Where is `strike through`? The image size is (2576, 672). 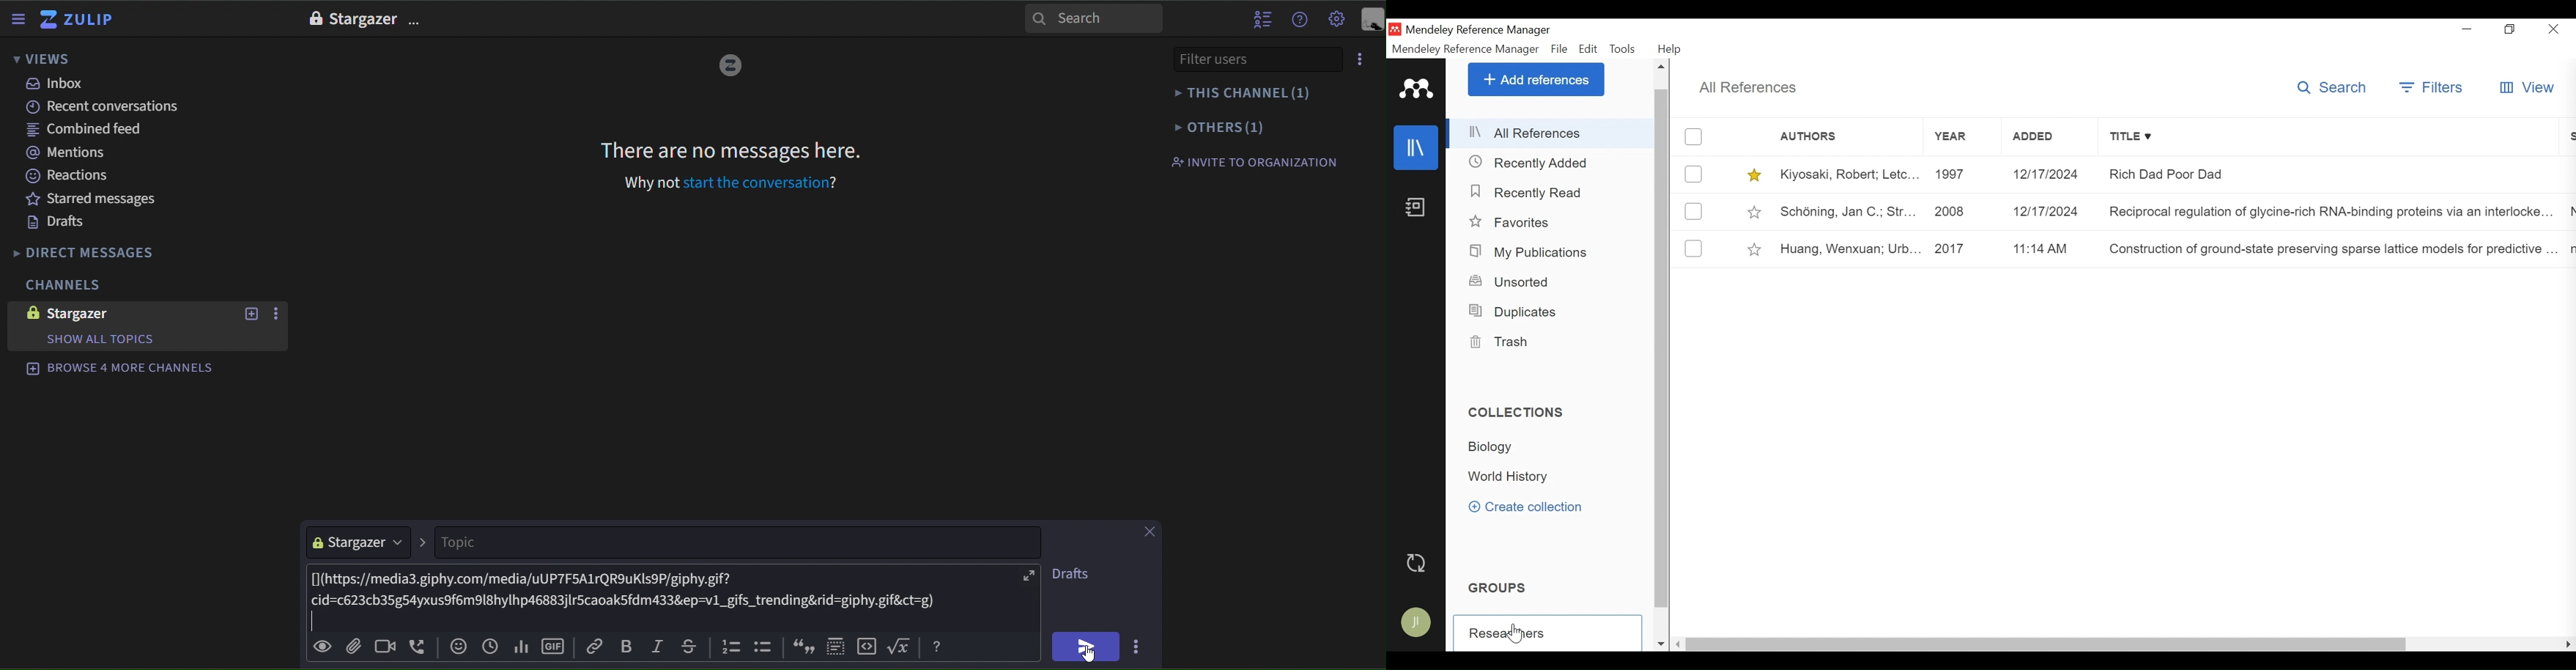
strike through is located at coordinates (686, 644).